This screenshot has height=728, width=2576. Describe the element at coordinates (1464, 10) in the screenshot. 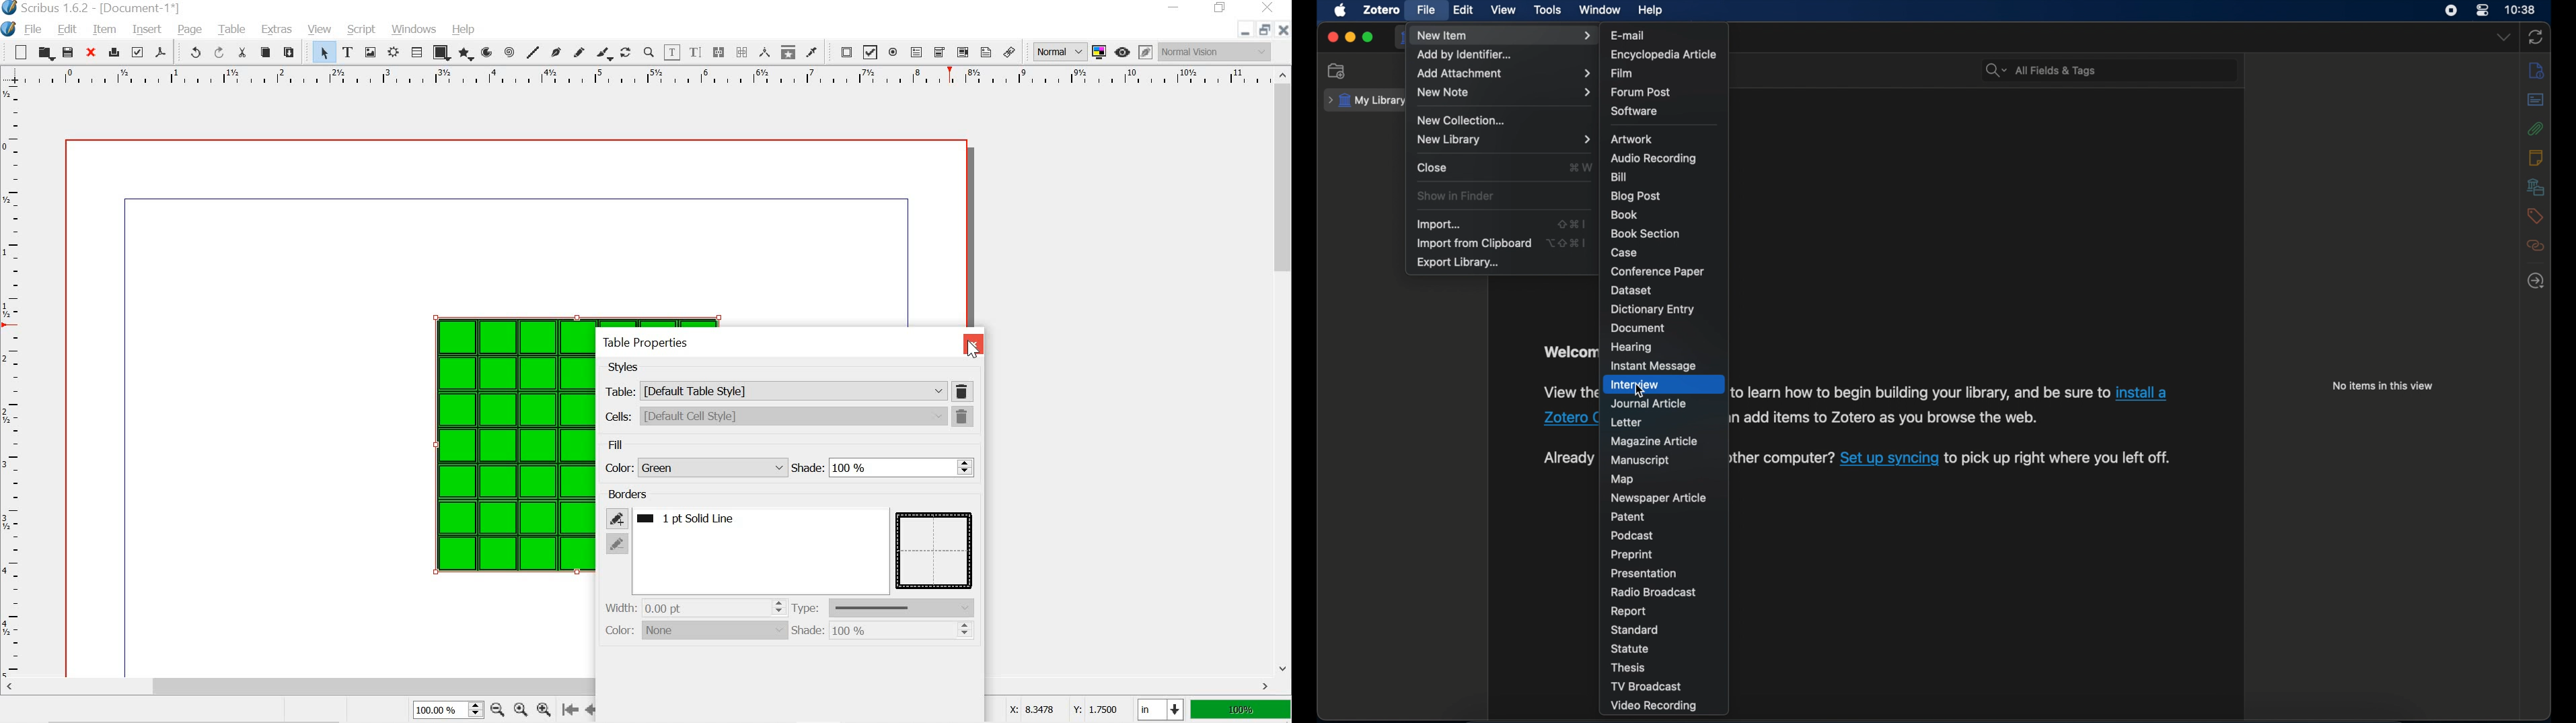

I see `edit` at that location.